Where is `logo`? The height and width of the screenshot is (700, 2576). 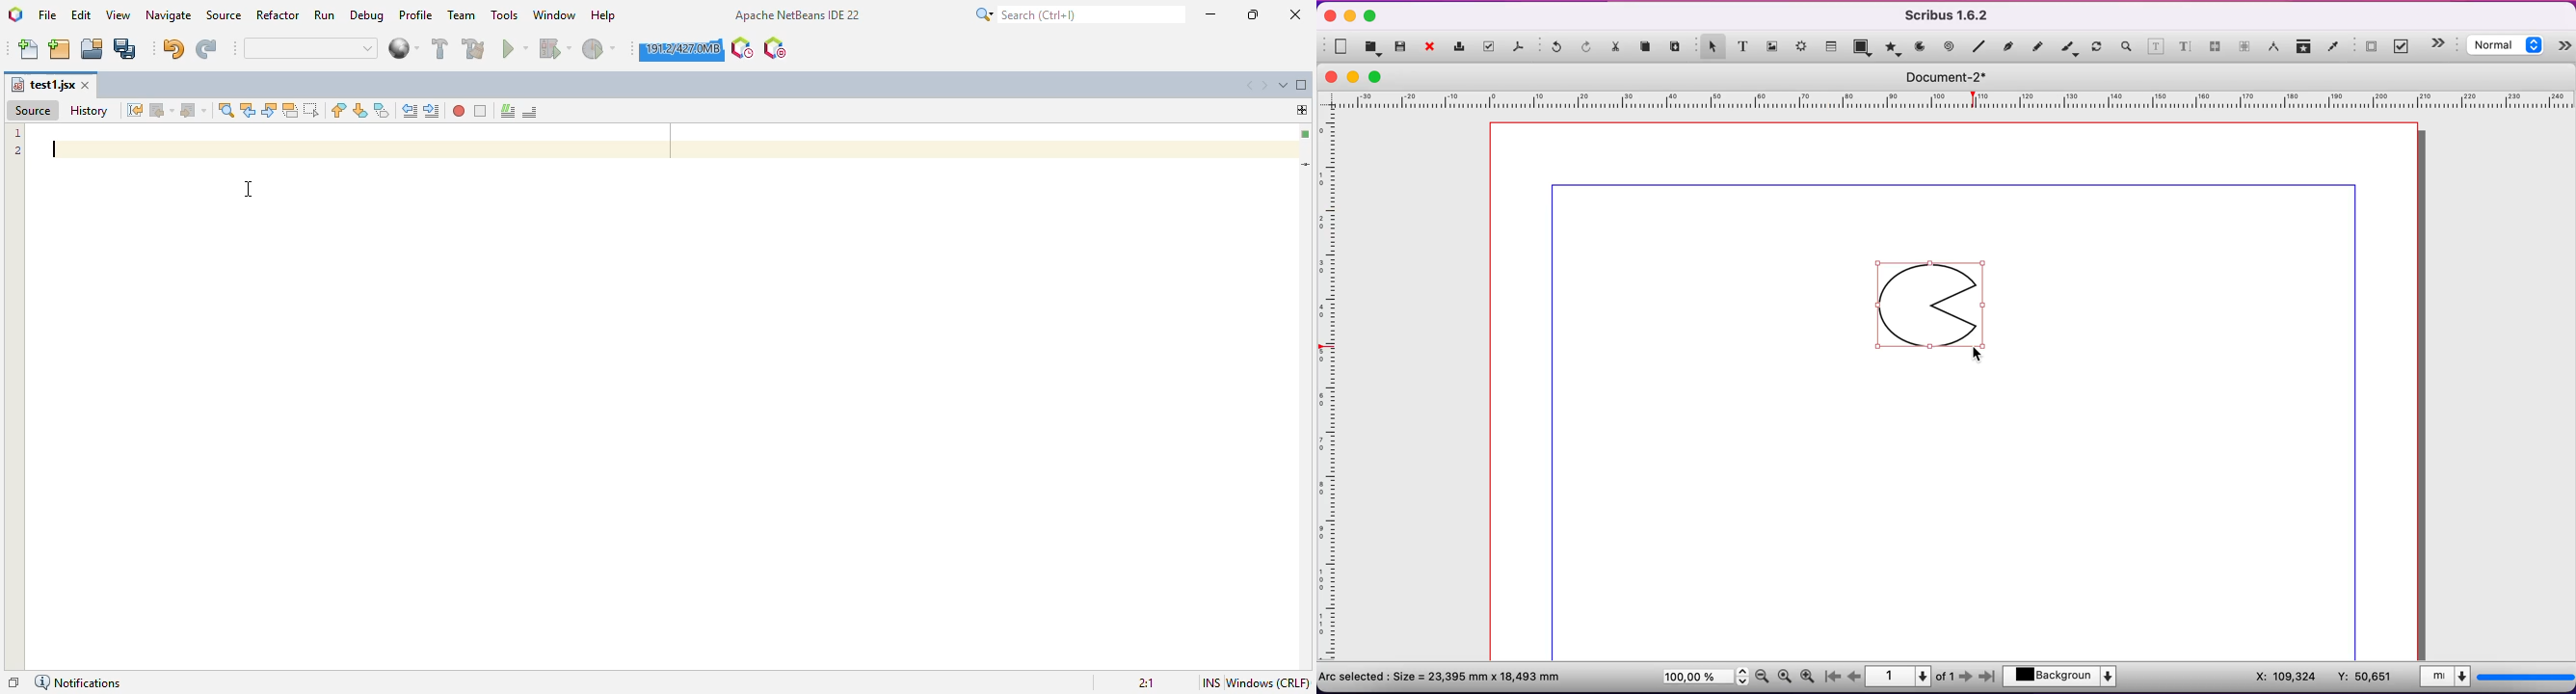 logo is located at coordinates (14, 14).